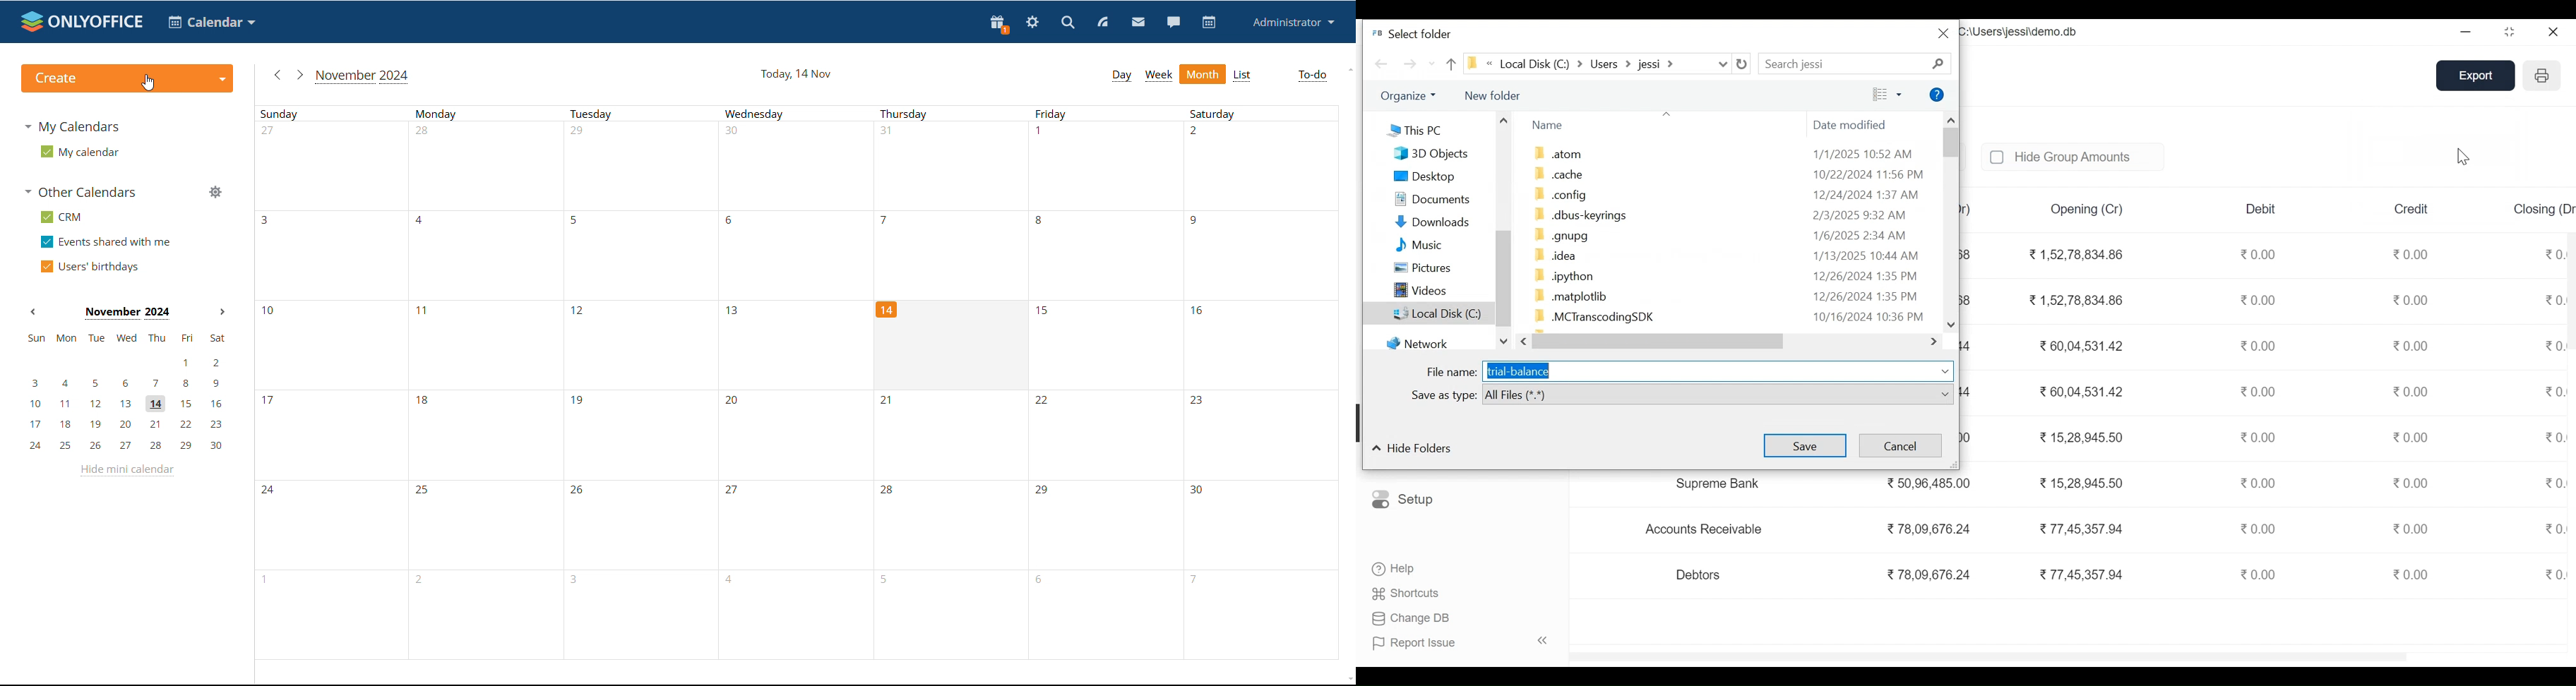 This screenshot has width=2576, height=700. Describe the element at coordinates (1661, 341) in the screenshot. I see `Horizontal scroll bar` at that location.